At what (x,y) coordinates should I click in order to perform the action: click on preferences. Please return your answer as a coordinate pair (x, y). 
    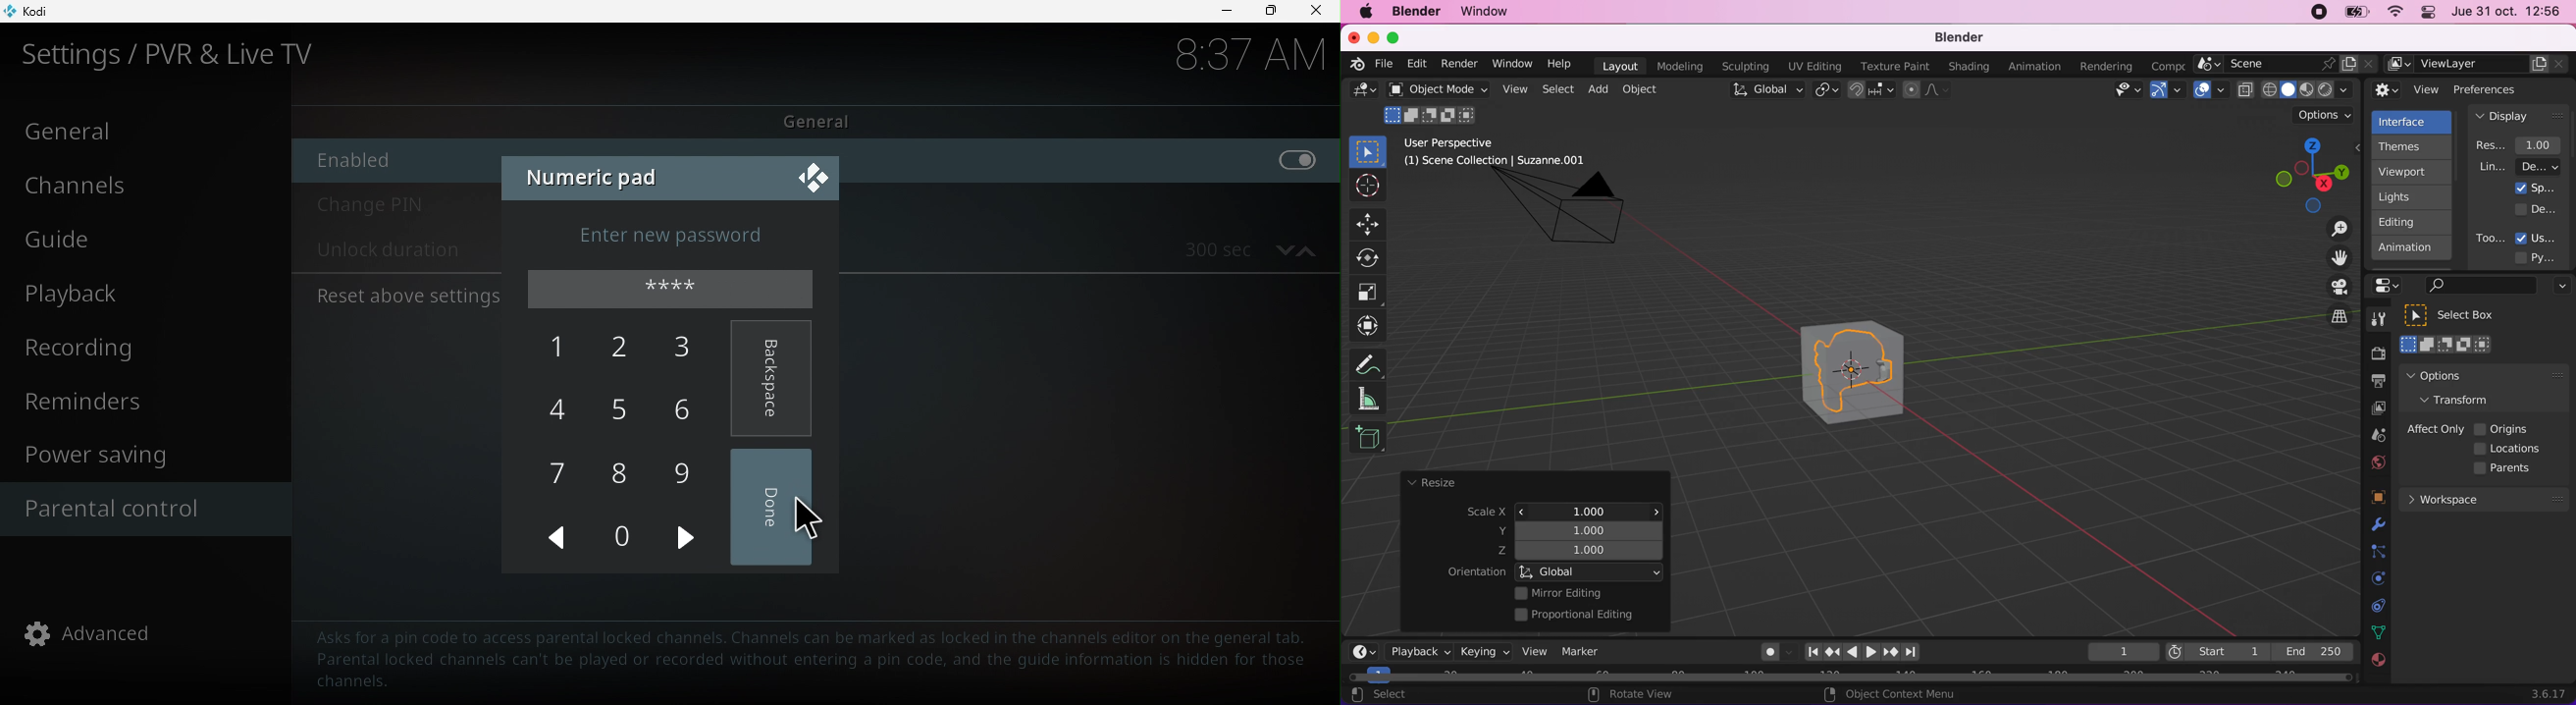
    Looking at the image, I should click on (2502, 89).